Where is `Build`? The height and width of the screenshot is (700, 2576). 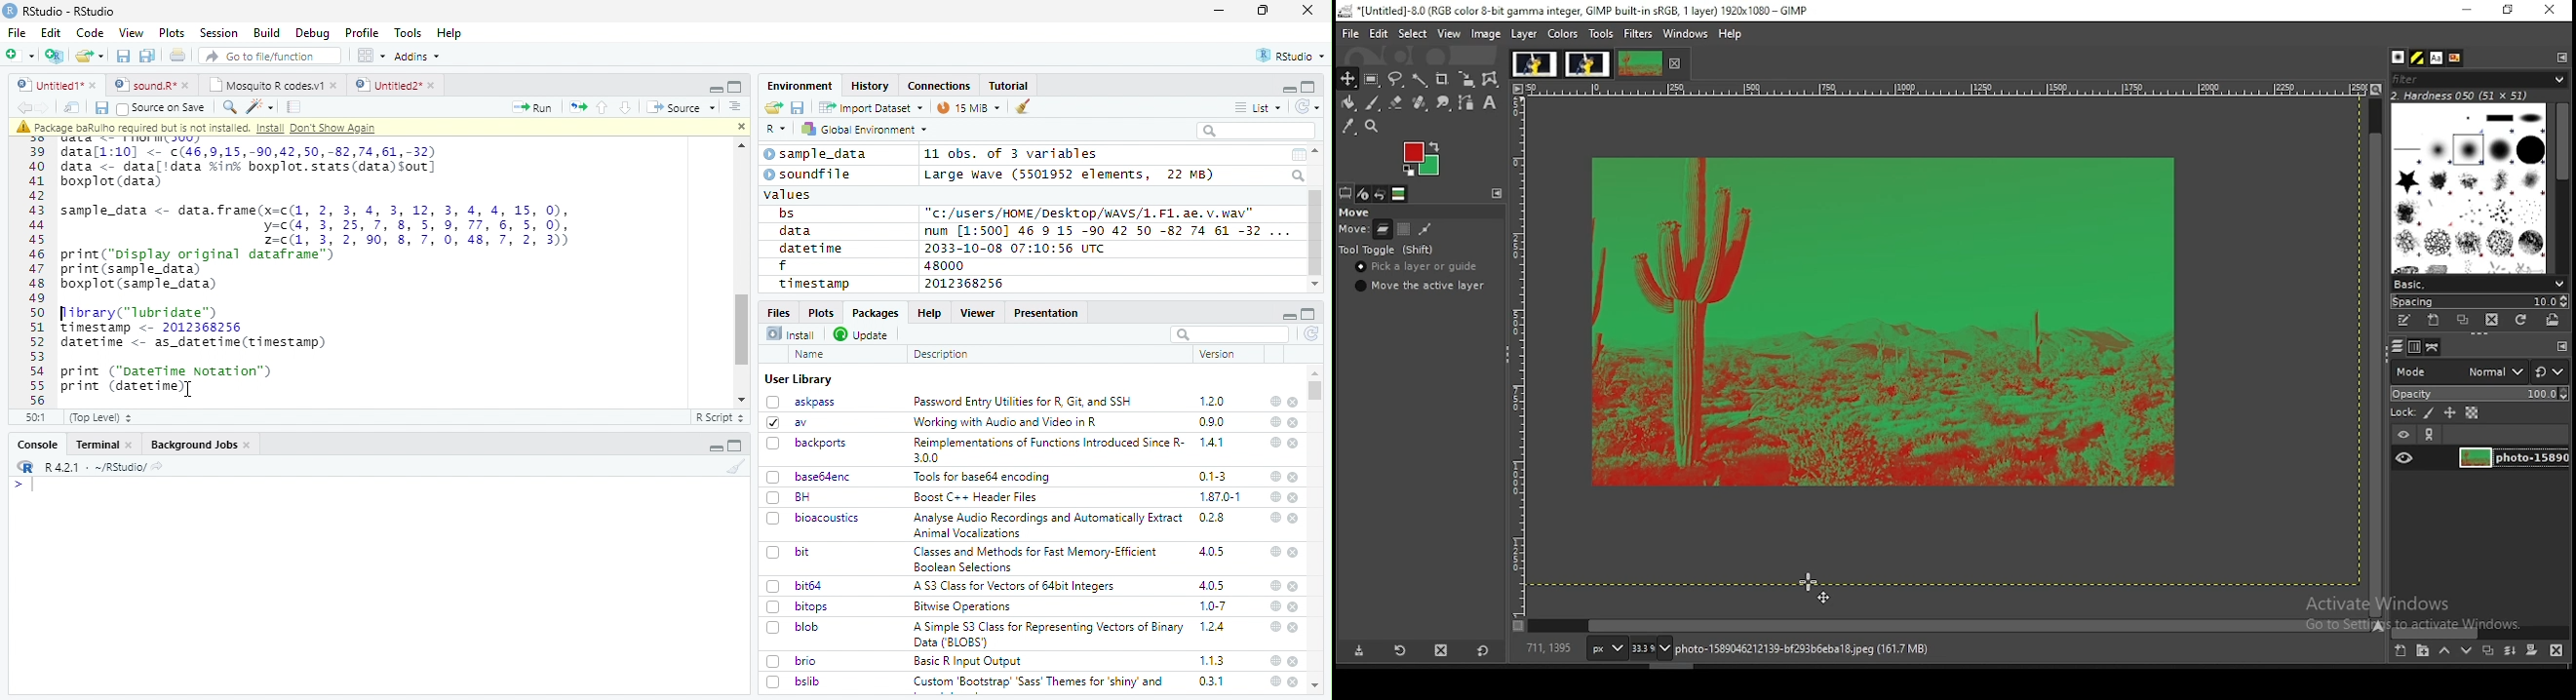 Build is located at coordinates (266, 33).